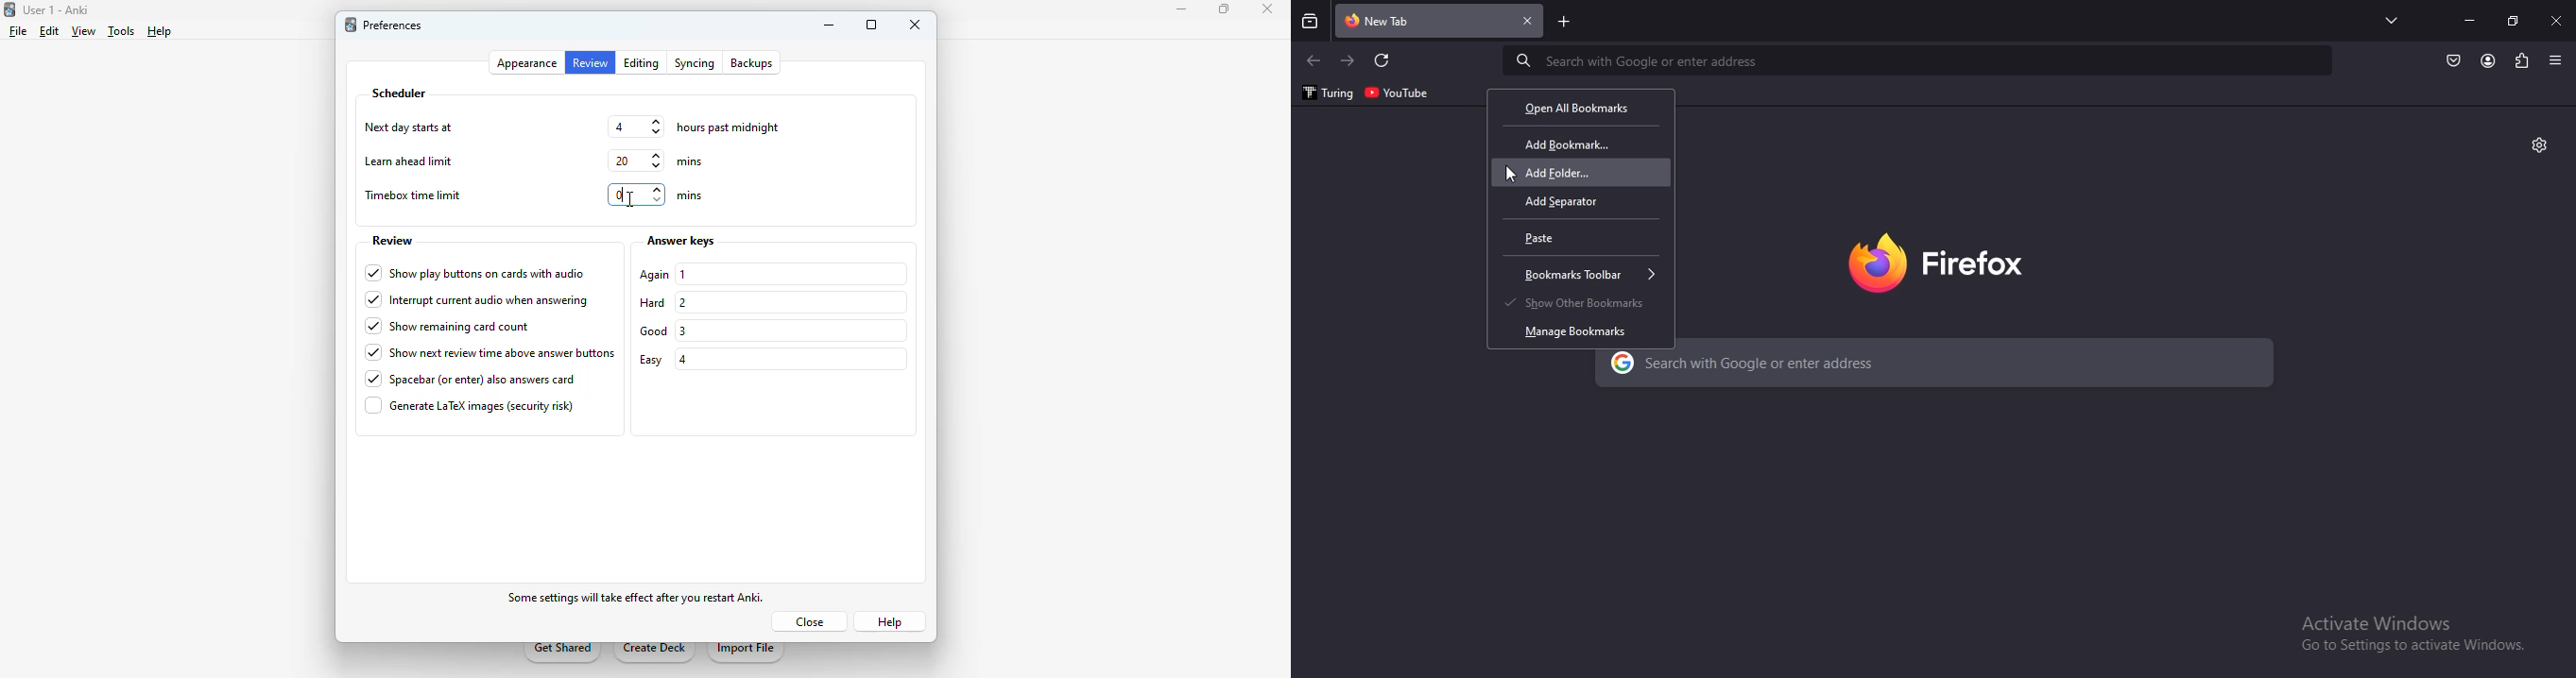 The image size is (2576, 700). What do you see at coordinates (639, 599) in the screenshot?
I see `some effects will take effect after you restart Anki` at bounding box center [639, 599].